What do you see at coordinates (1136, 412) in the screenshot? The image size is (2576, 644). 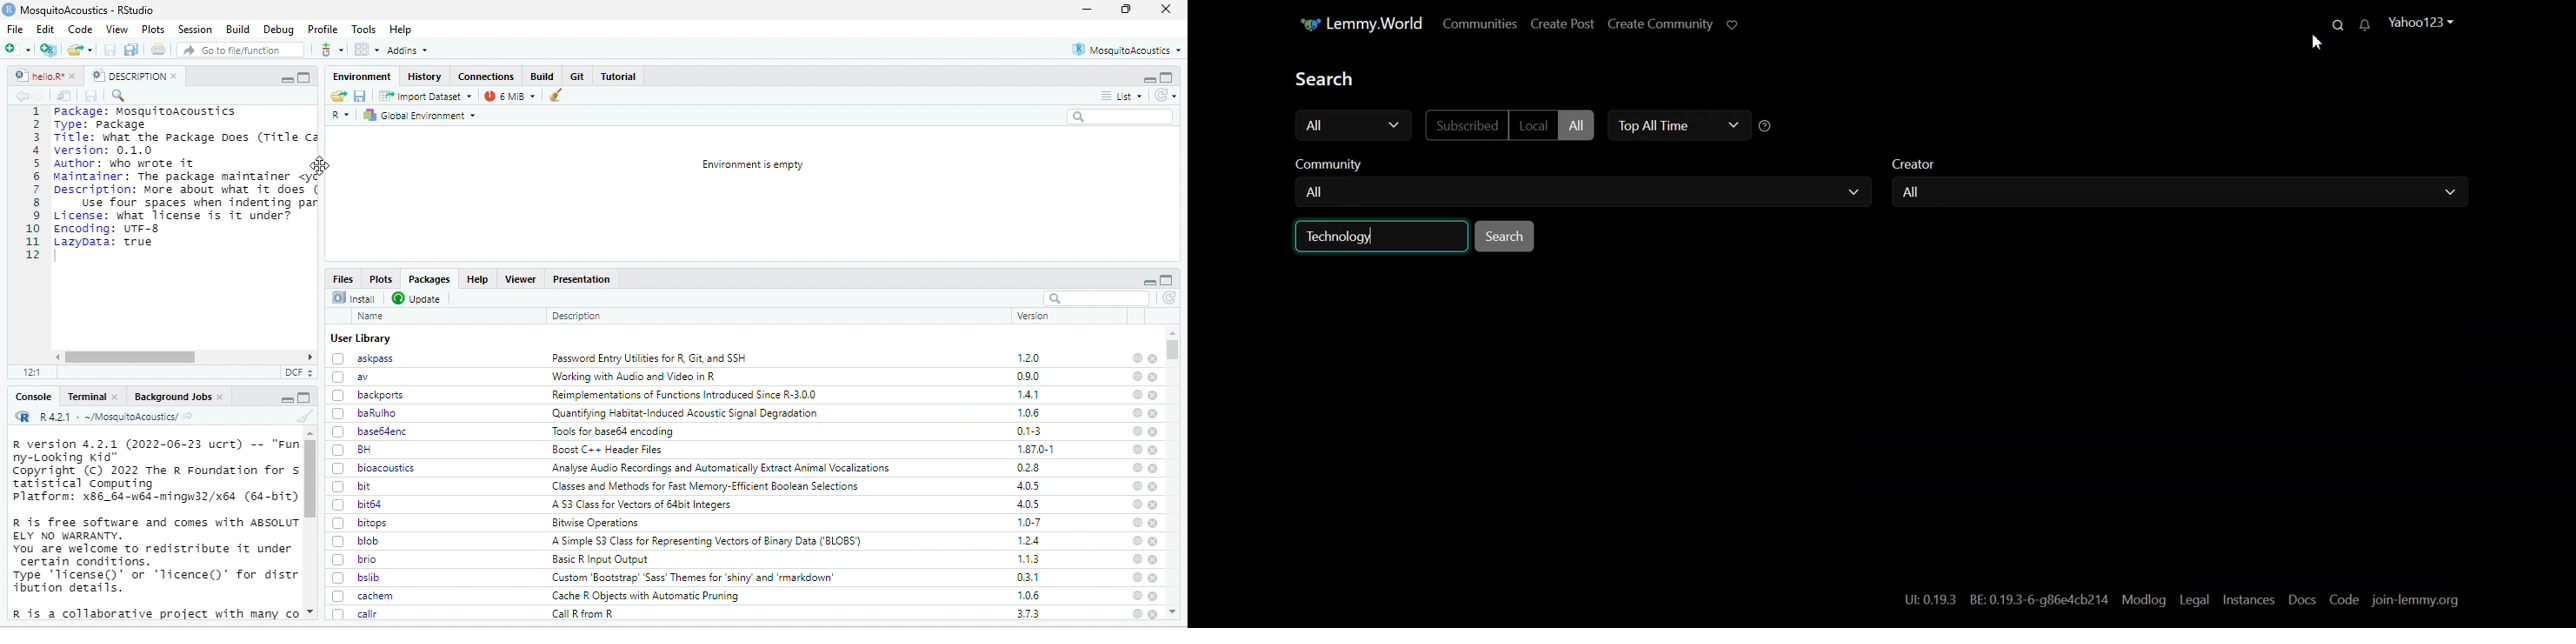 I see `help` at bounding box center [1136, 412].